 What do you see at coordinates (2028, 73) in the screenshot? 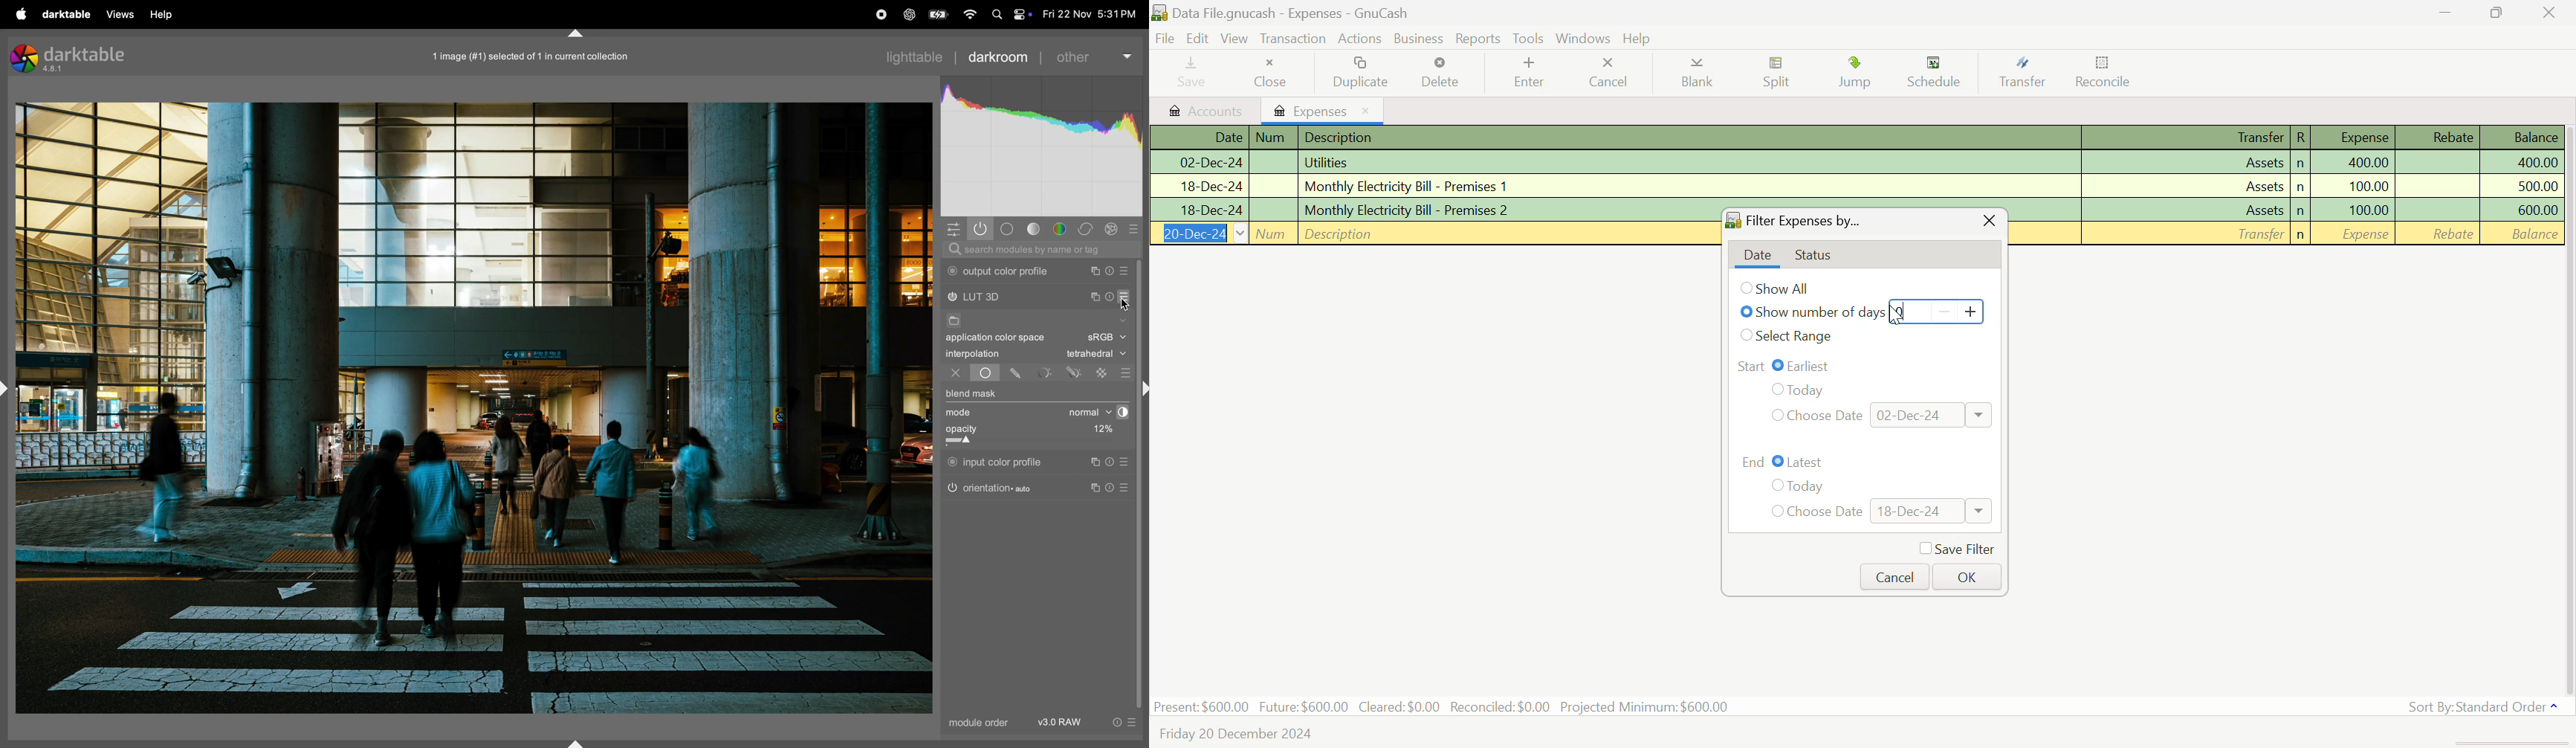
I see `Transfer` at bounding box center [2028, 73].